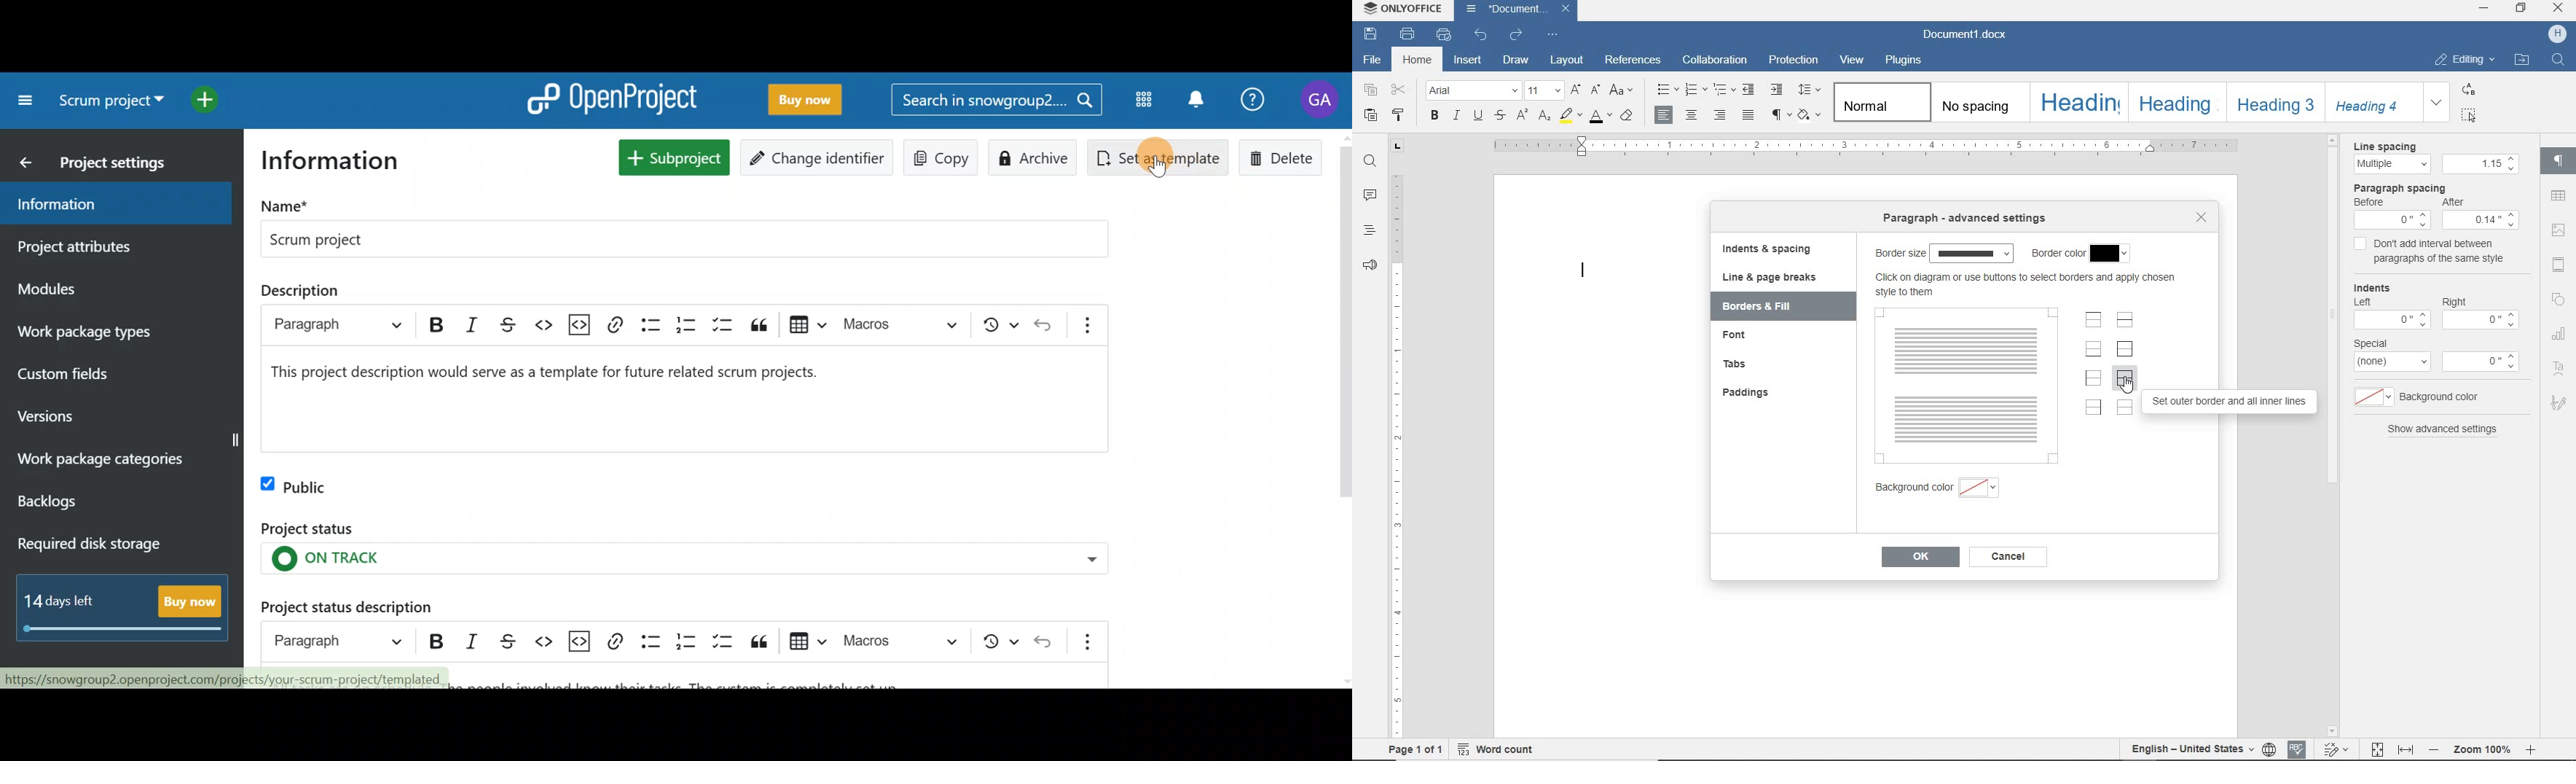 The image size is (2576, 784). I want to click on - Zoom 100% +, so click(2483, 751).